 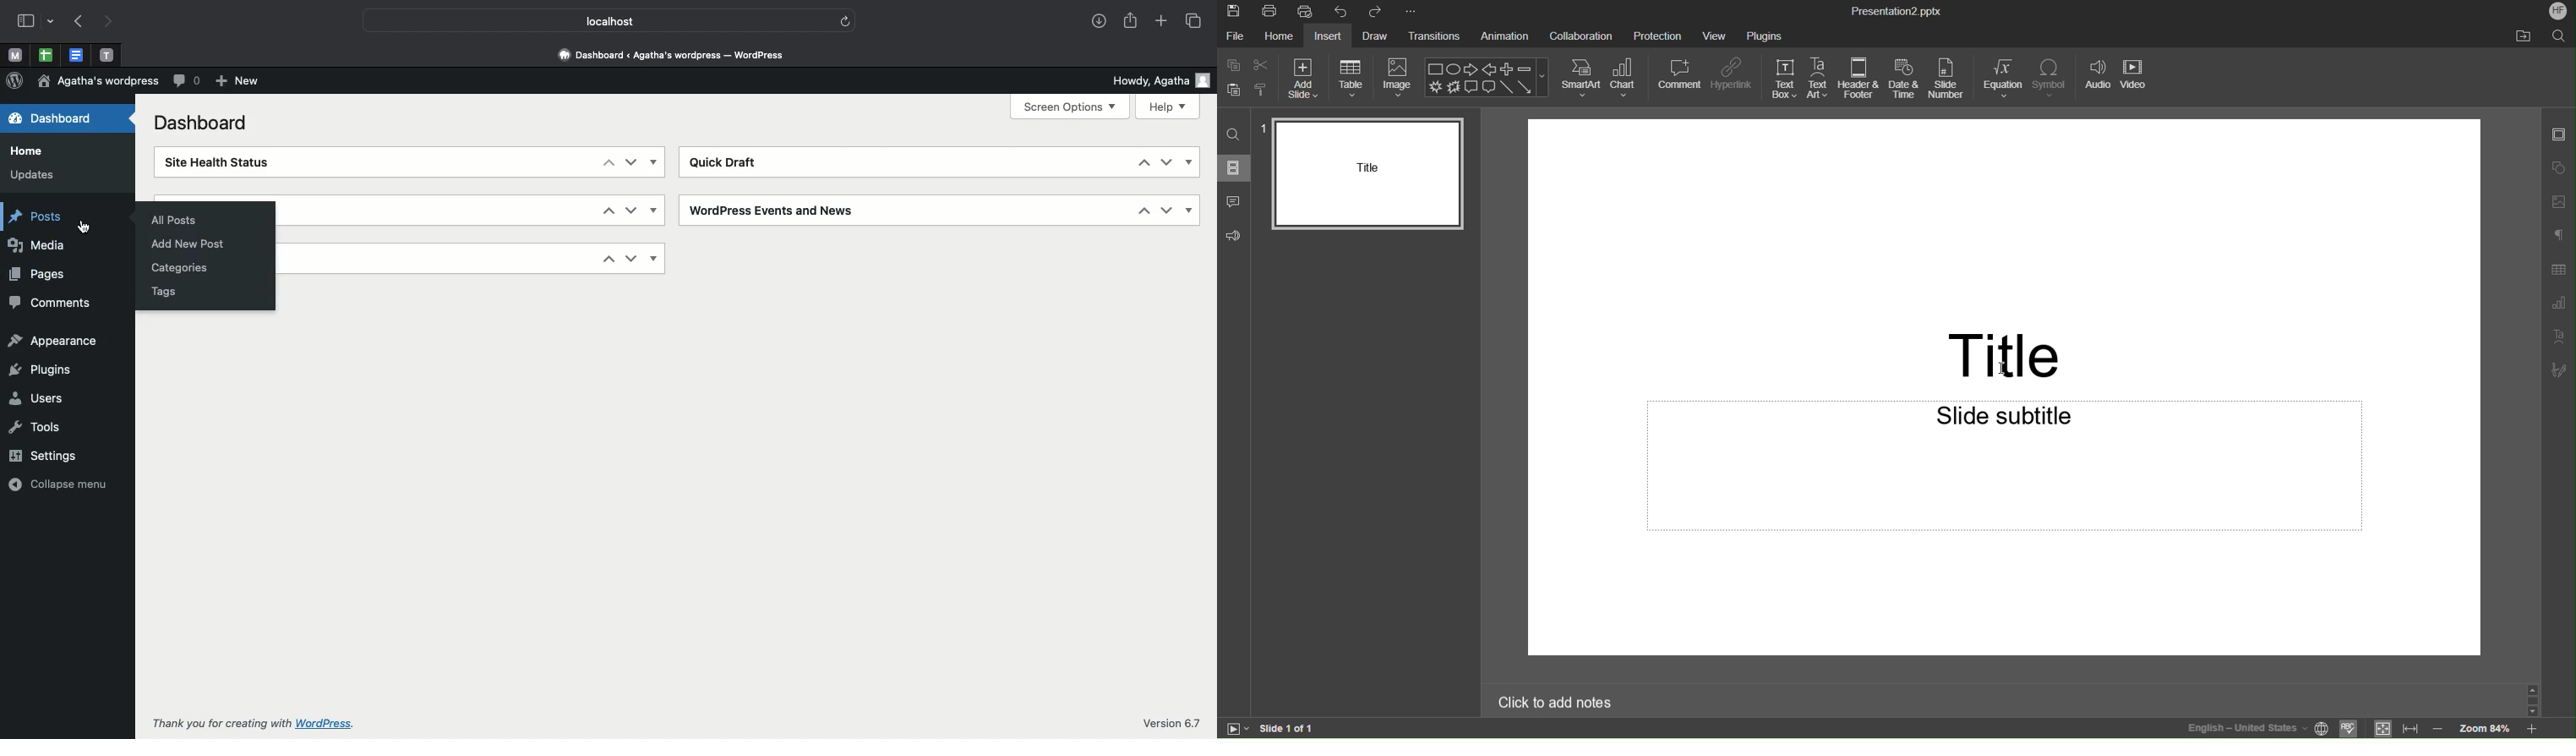 What do you see at coordinates (1581, 77) in the screenshot?
I see `SmartArt` at bounding box center [1581, 77].